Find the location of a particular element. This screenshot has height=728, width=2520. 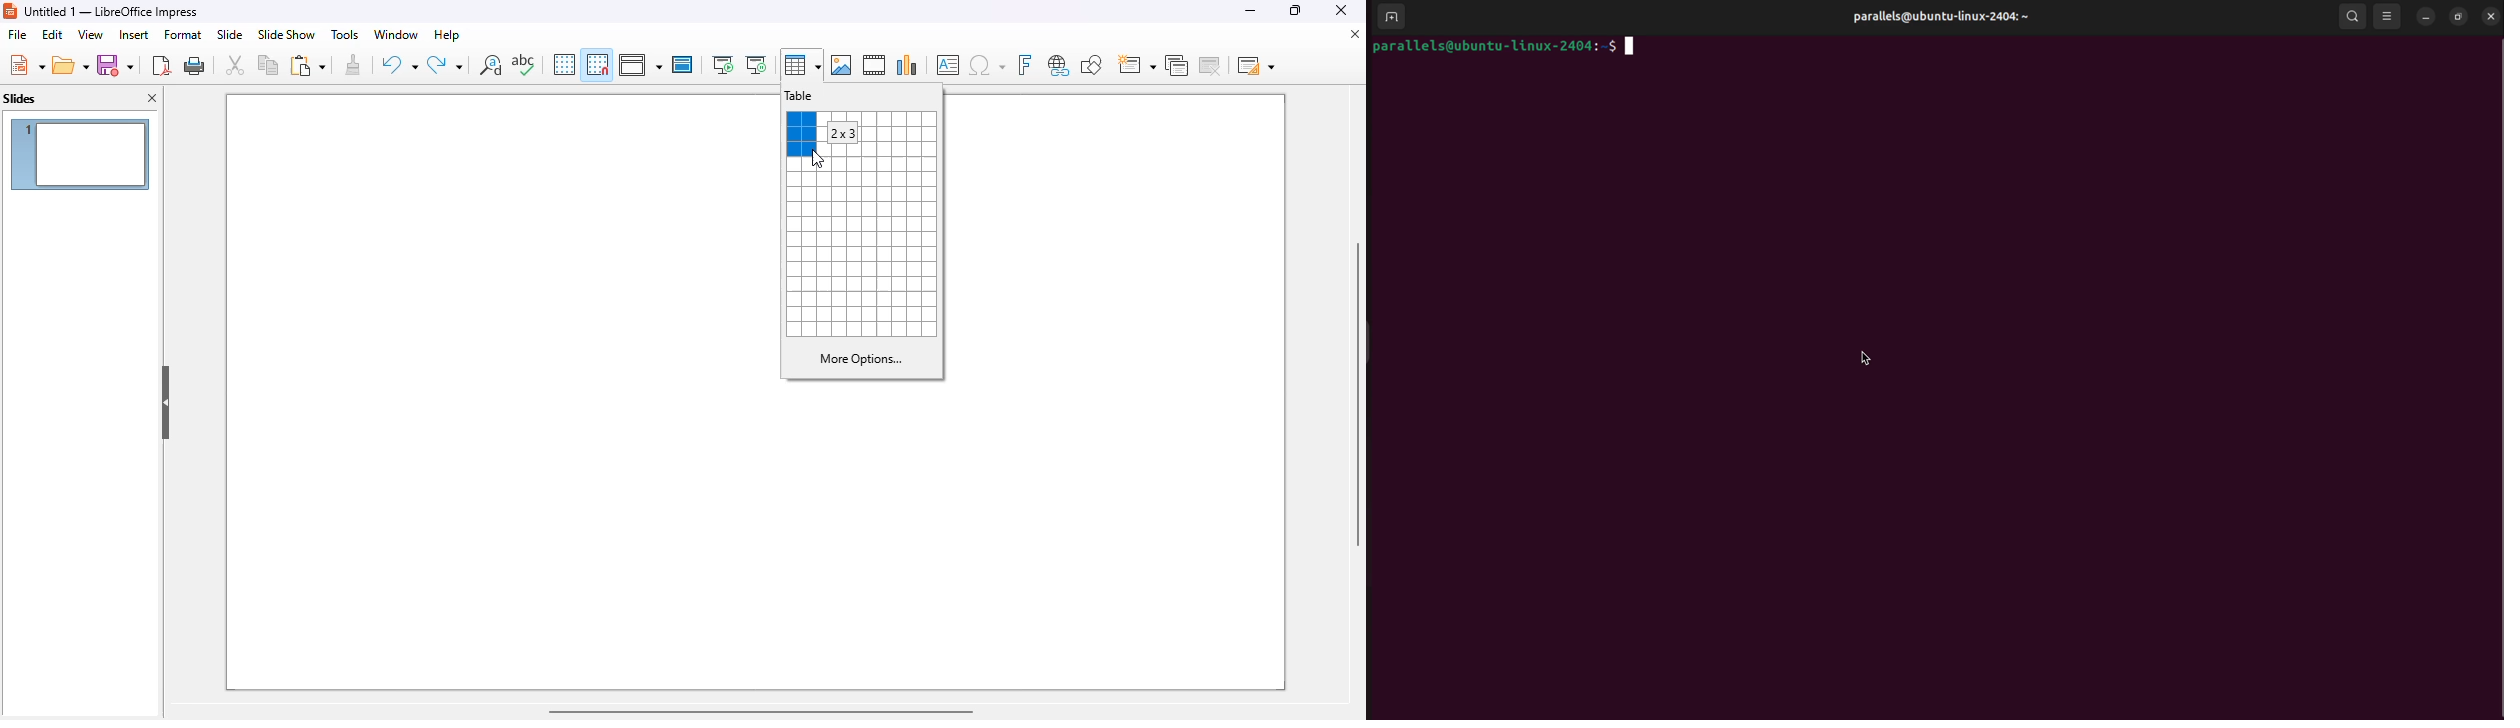

untitled 1 - libreoffice impress is located at coordinates (112, 11).